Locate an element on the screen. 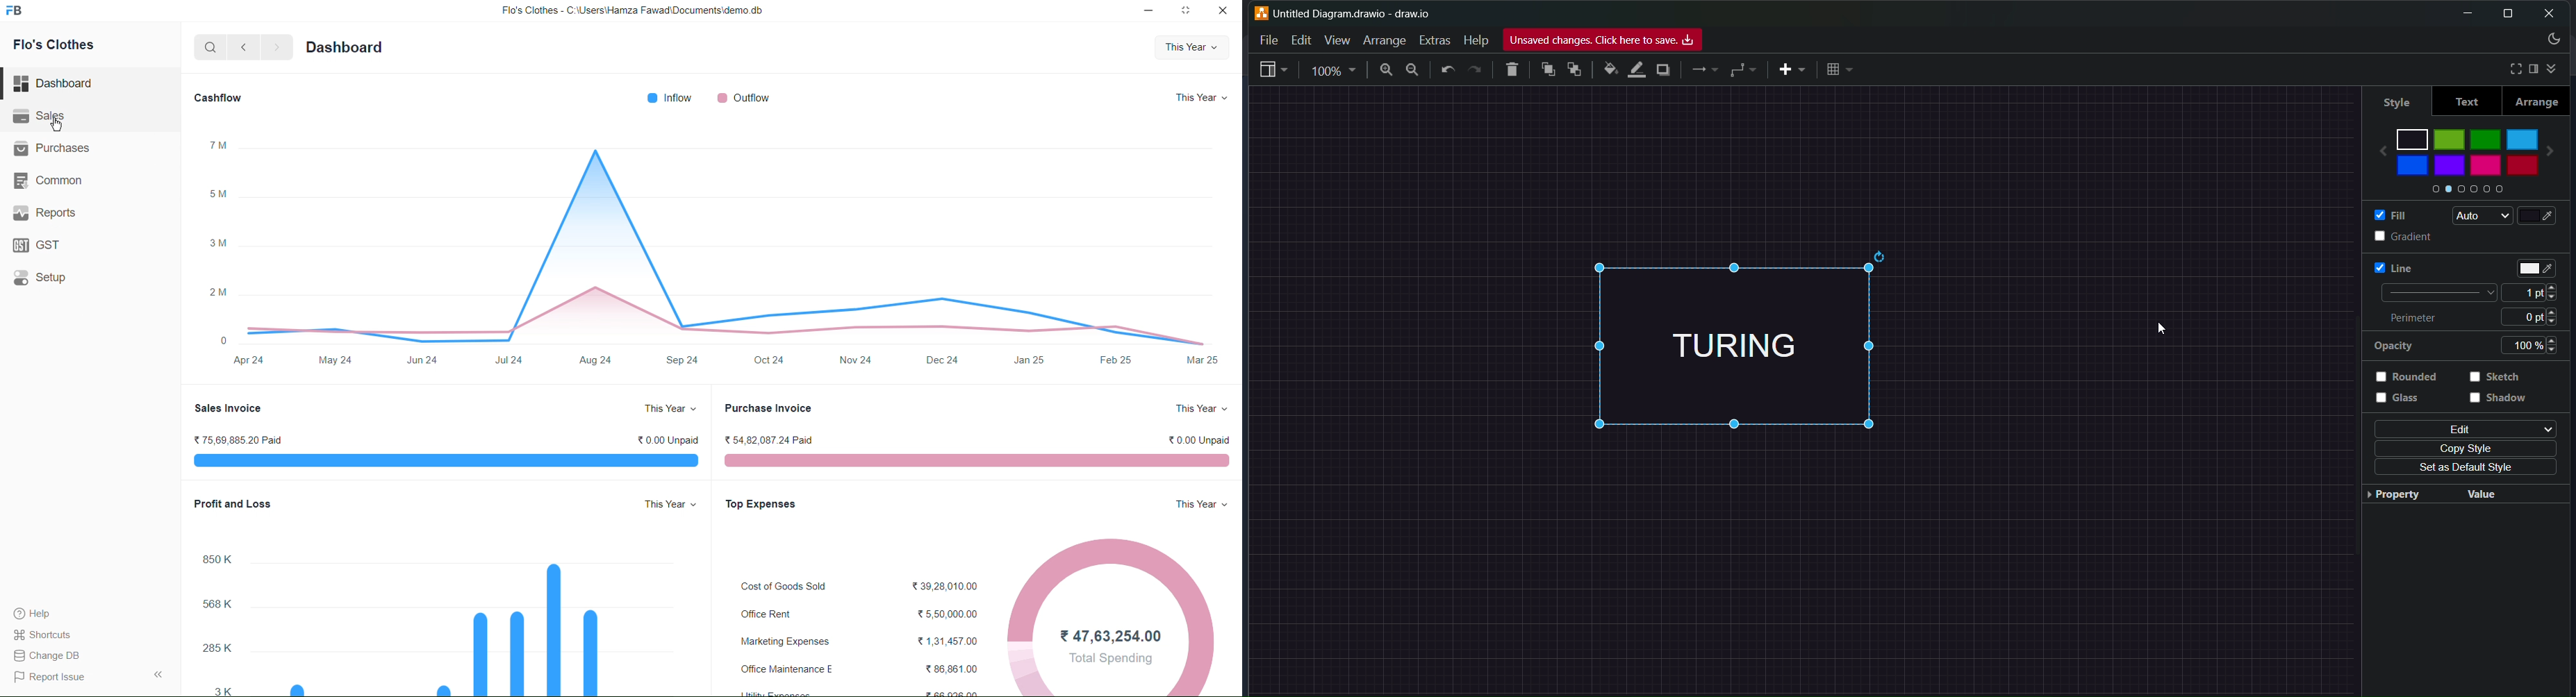 This screenshot has height=700, width=2576. Rs. 86,861.00 is located at coordinates (944, 669).